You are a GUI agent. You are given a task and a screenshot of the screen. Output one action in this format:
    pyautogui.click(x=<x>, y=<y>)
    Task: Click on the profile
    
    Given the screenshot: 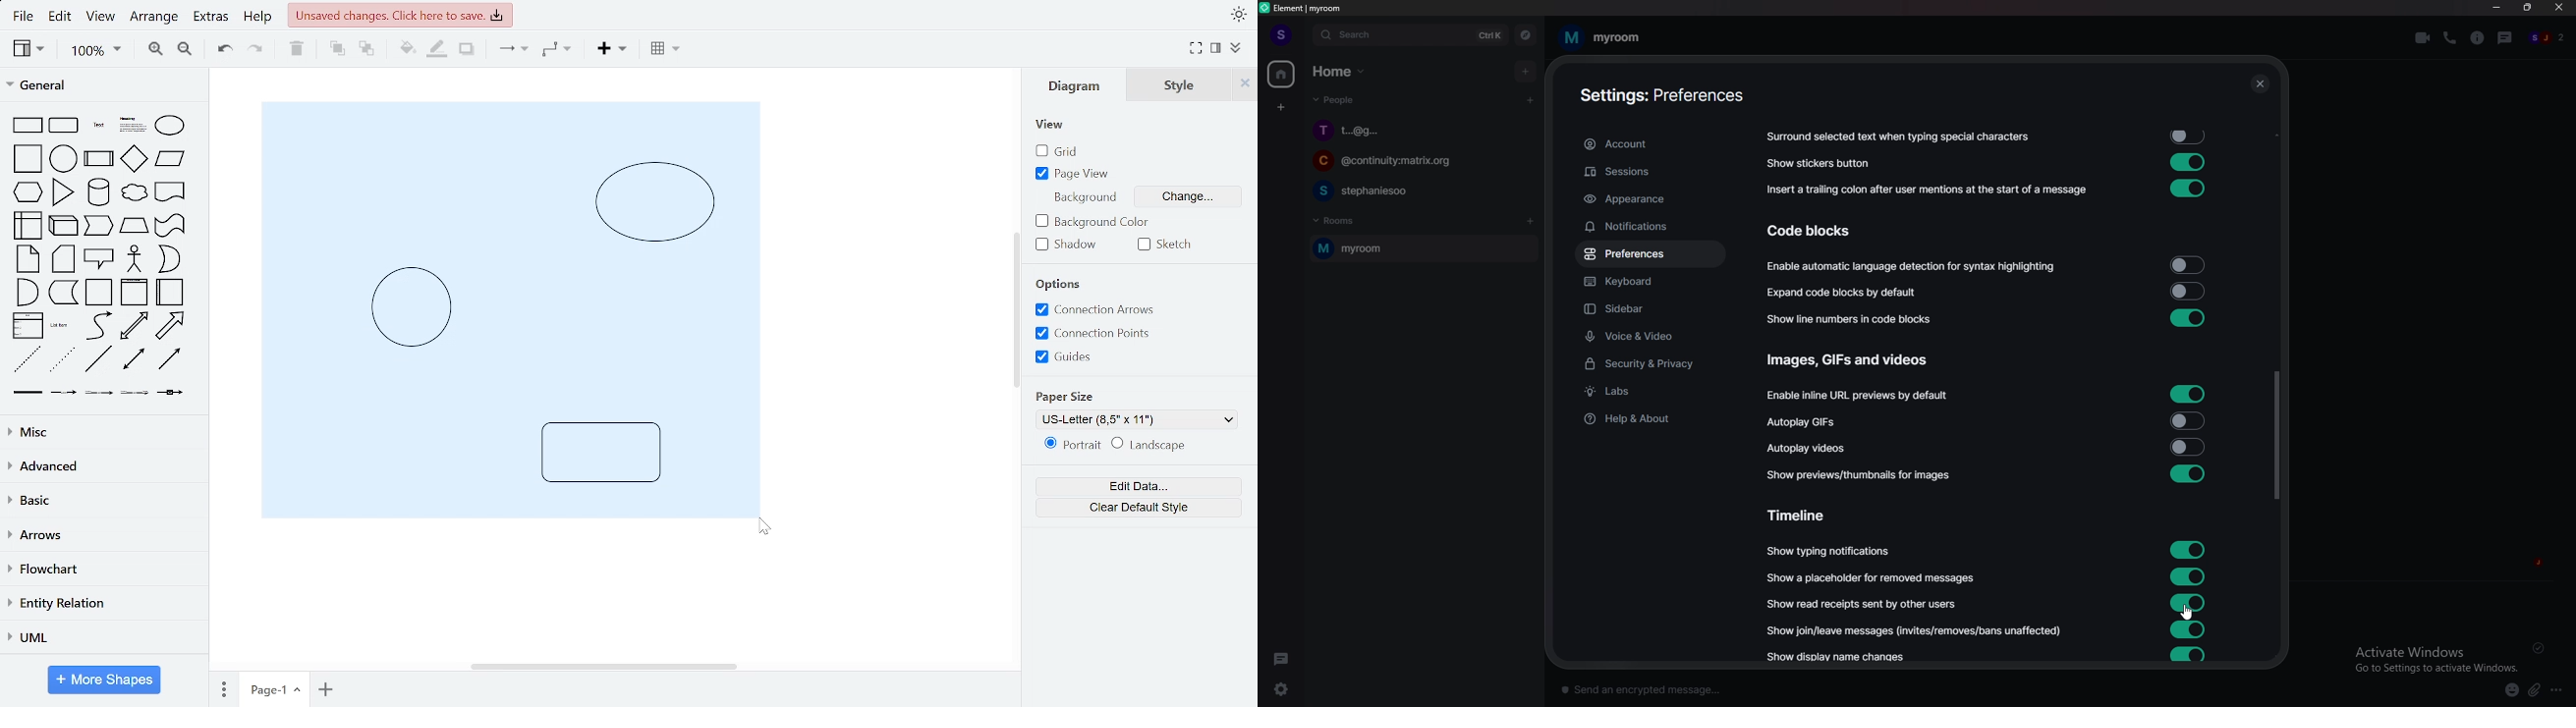 What is the action you would take?
    pyautogui.click(x=1280, y=34)
    